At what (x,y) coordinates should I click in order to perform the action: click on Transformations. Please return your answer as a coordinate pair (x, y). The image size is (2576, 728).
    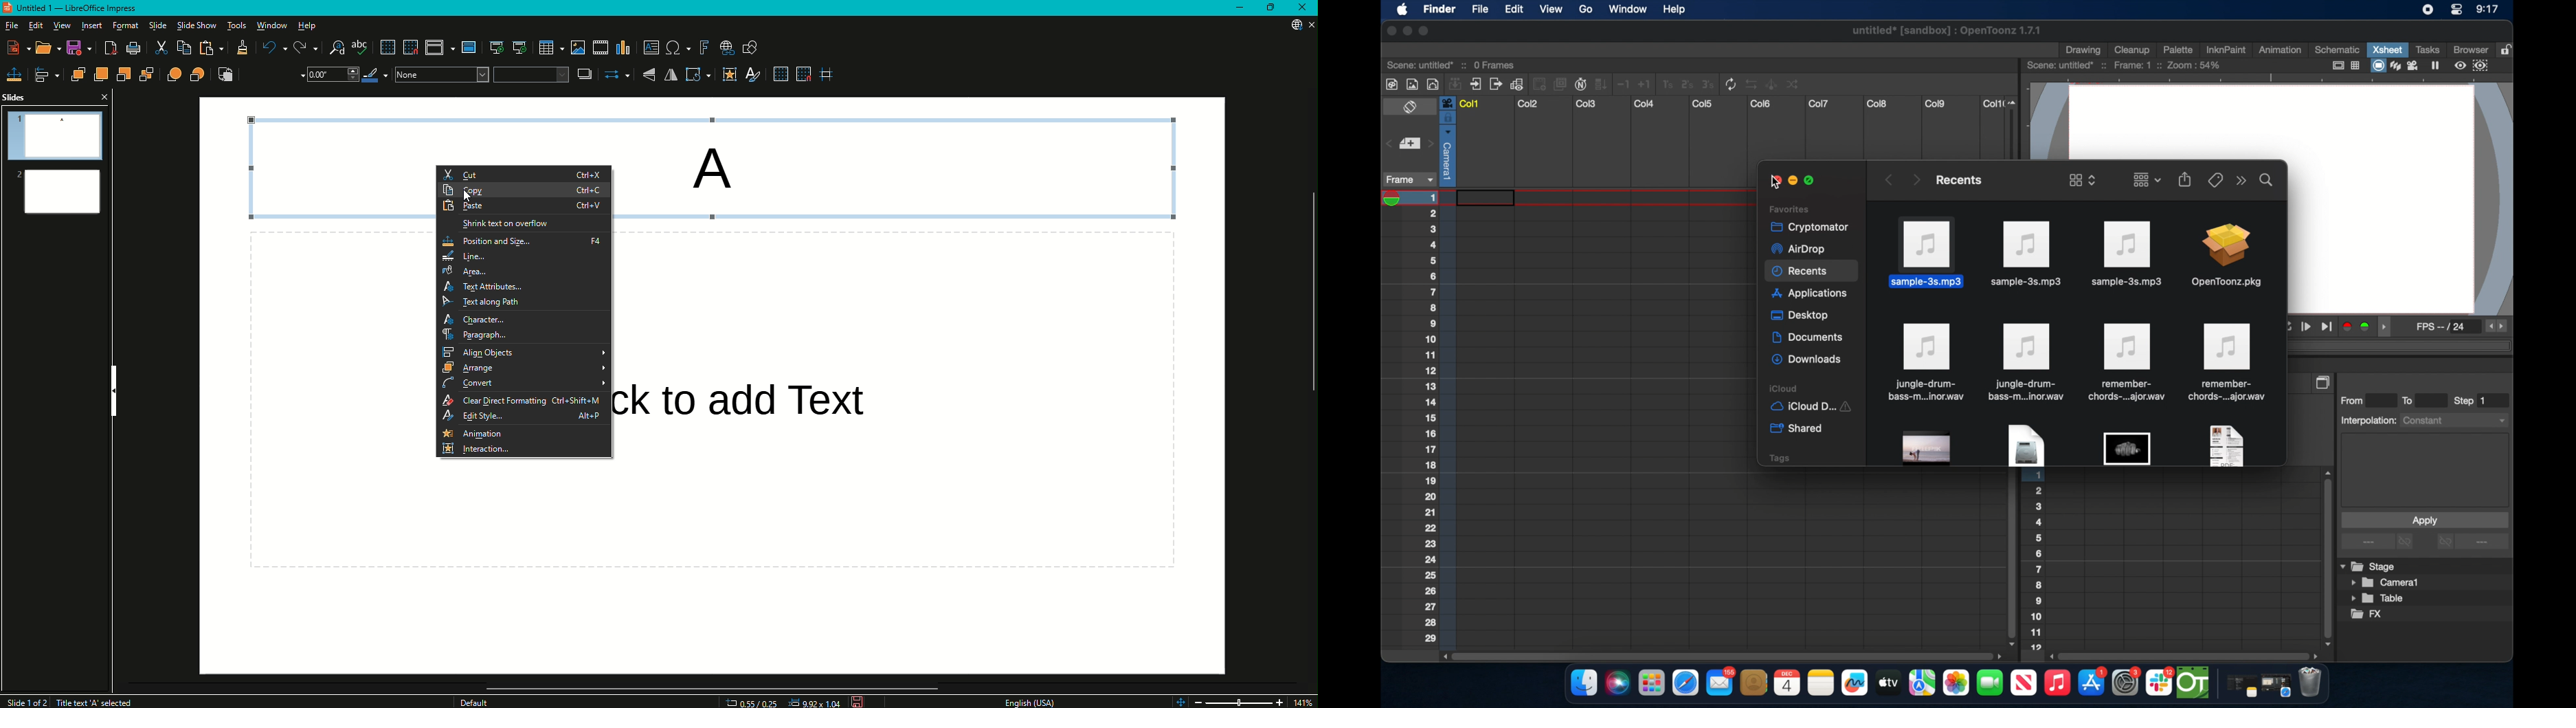
    Looking at the image, I should click on (700, 76).